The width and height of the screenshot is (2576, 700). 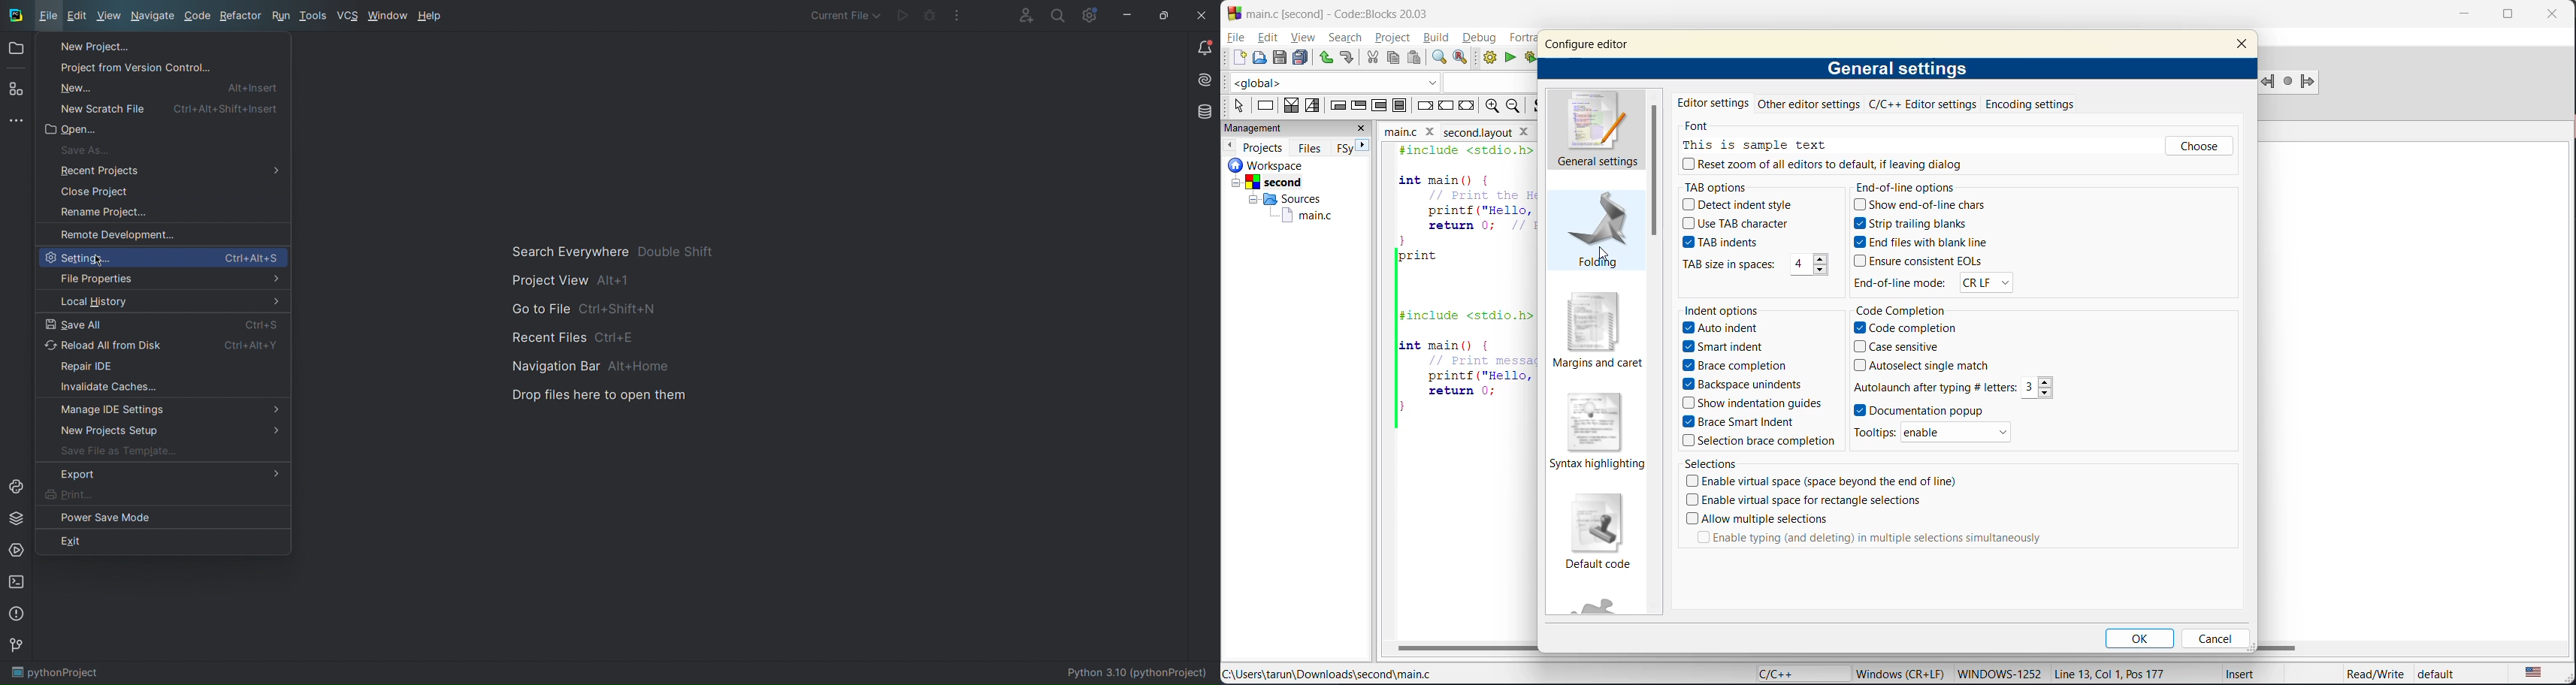 What do you see at coordinates (18, 583) in the screenshot?
I see `Terminal` at bounding box center [18, 583].